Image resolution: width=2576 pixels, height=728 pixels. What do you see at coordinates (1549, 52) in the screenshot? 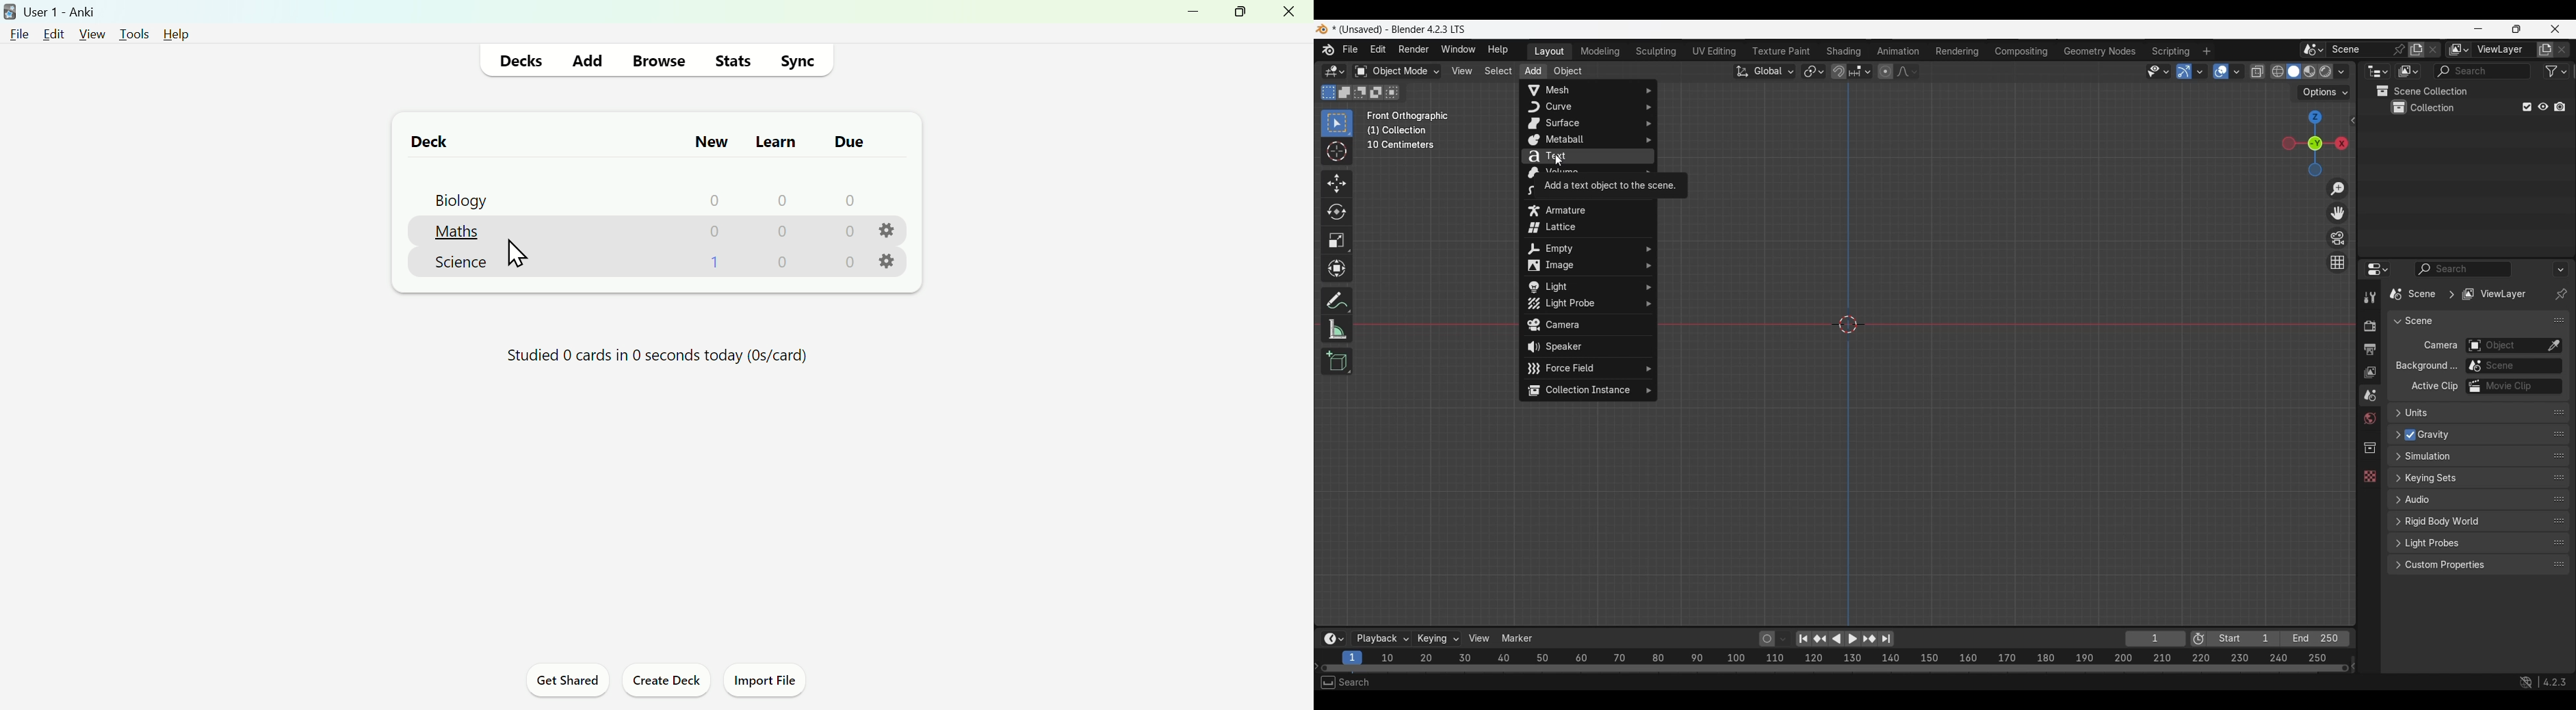
I see `Layout workspace, current selection` at bounding box center [1549, 52].